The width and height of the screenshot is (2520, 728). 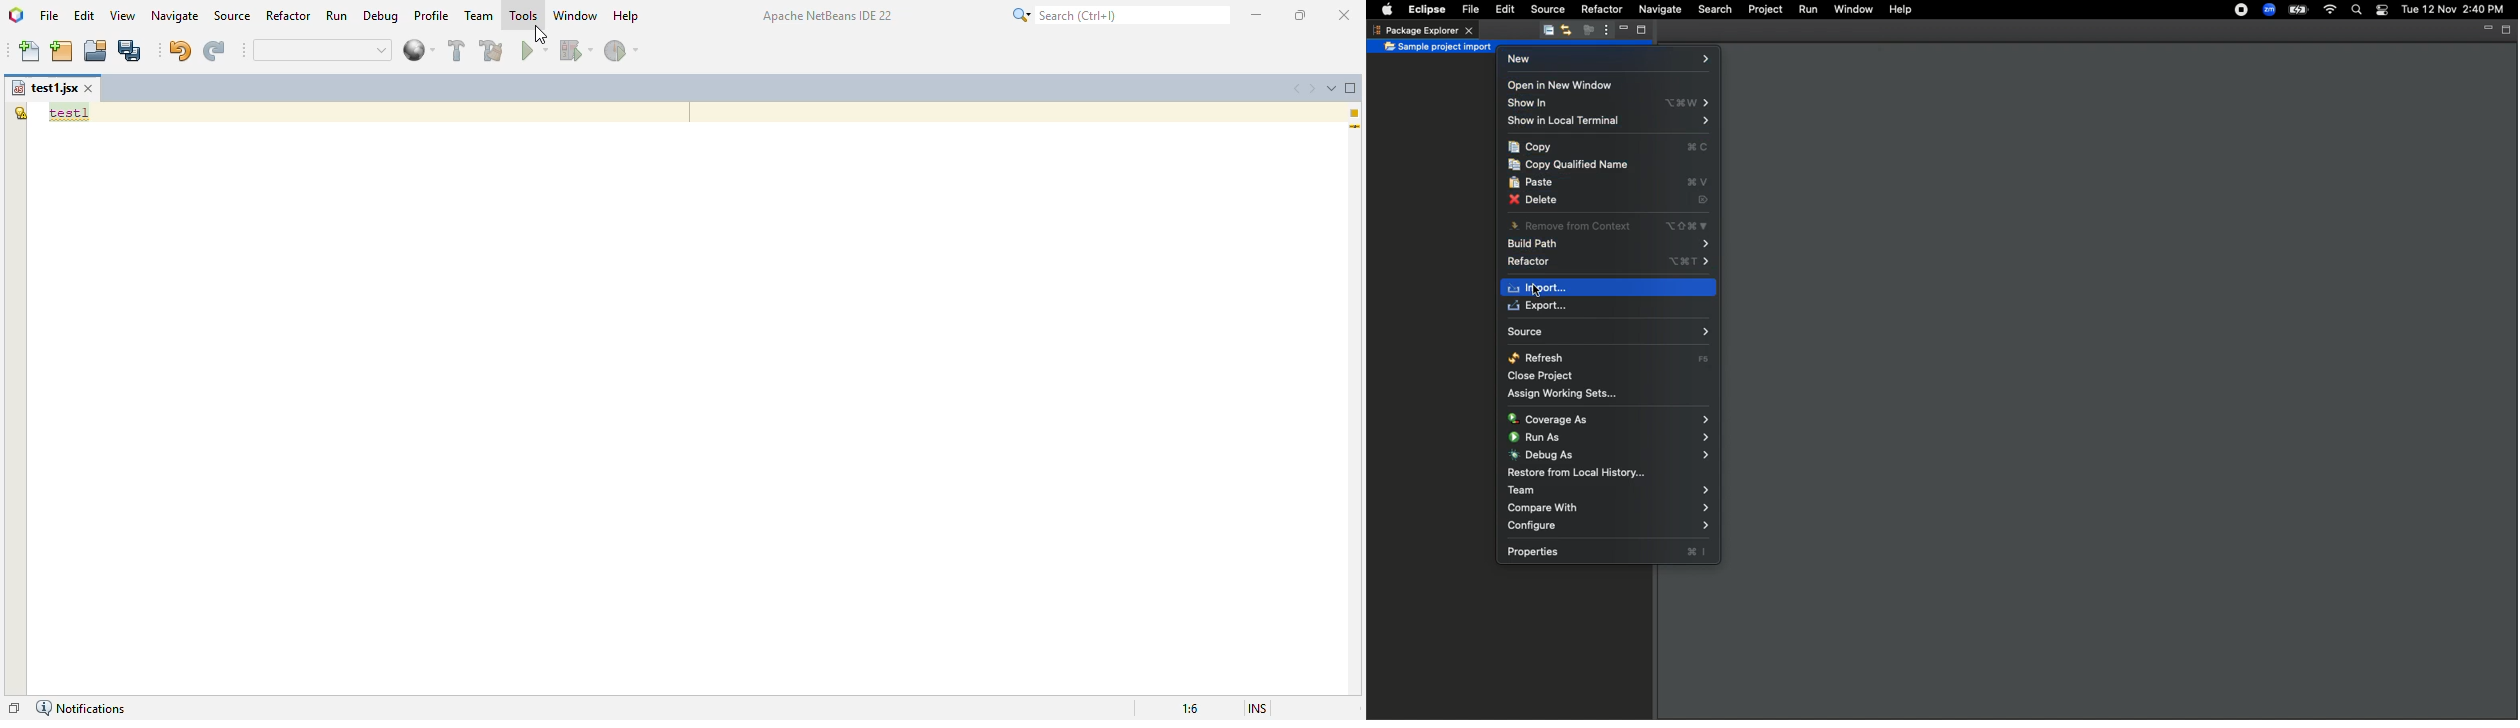 What do you see at coordinates (1258, 709) in the screenshot?
I see `insert mode` at bounding box center [1258, 709].